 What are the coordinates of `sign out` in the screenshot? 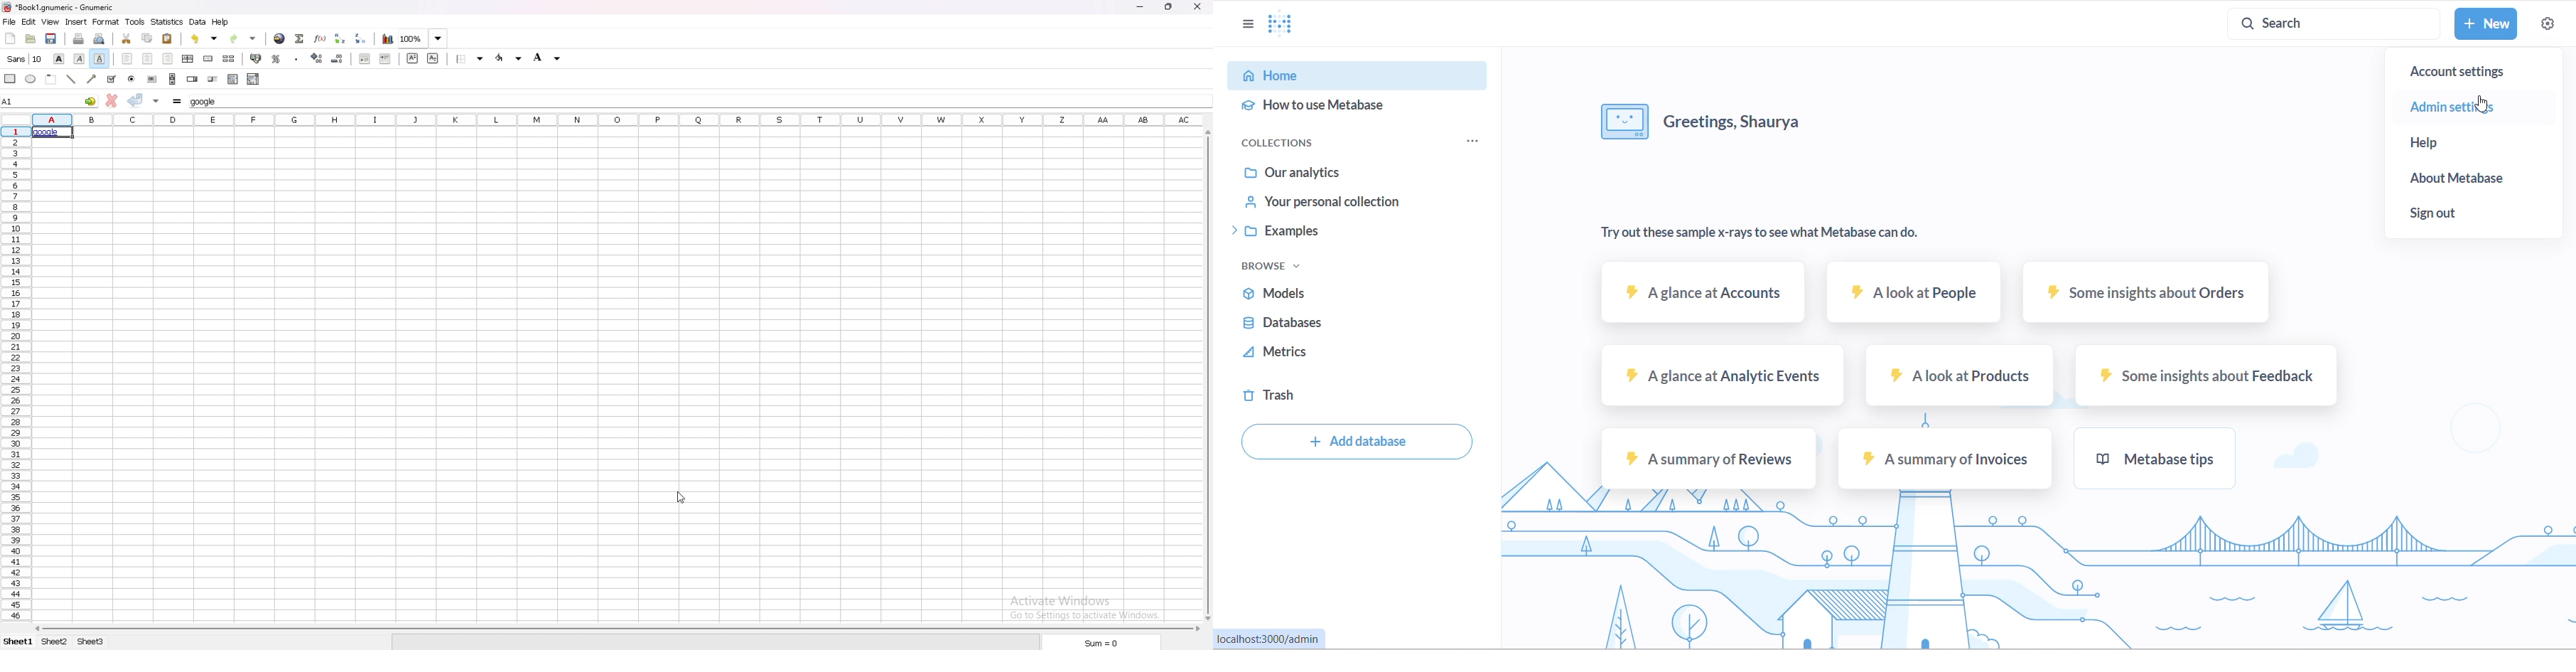 It's located at (2459, 213).